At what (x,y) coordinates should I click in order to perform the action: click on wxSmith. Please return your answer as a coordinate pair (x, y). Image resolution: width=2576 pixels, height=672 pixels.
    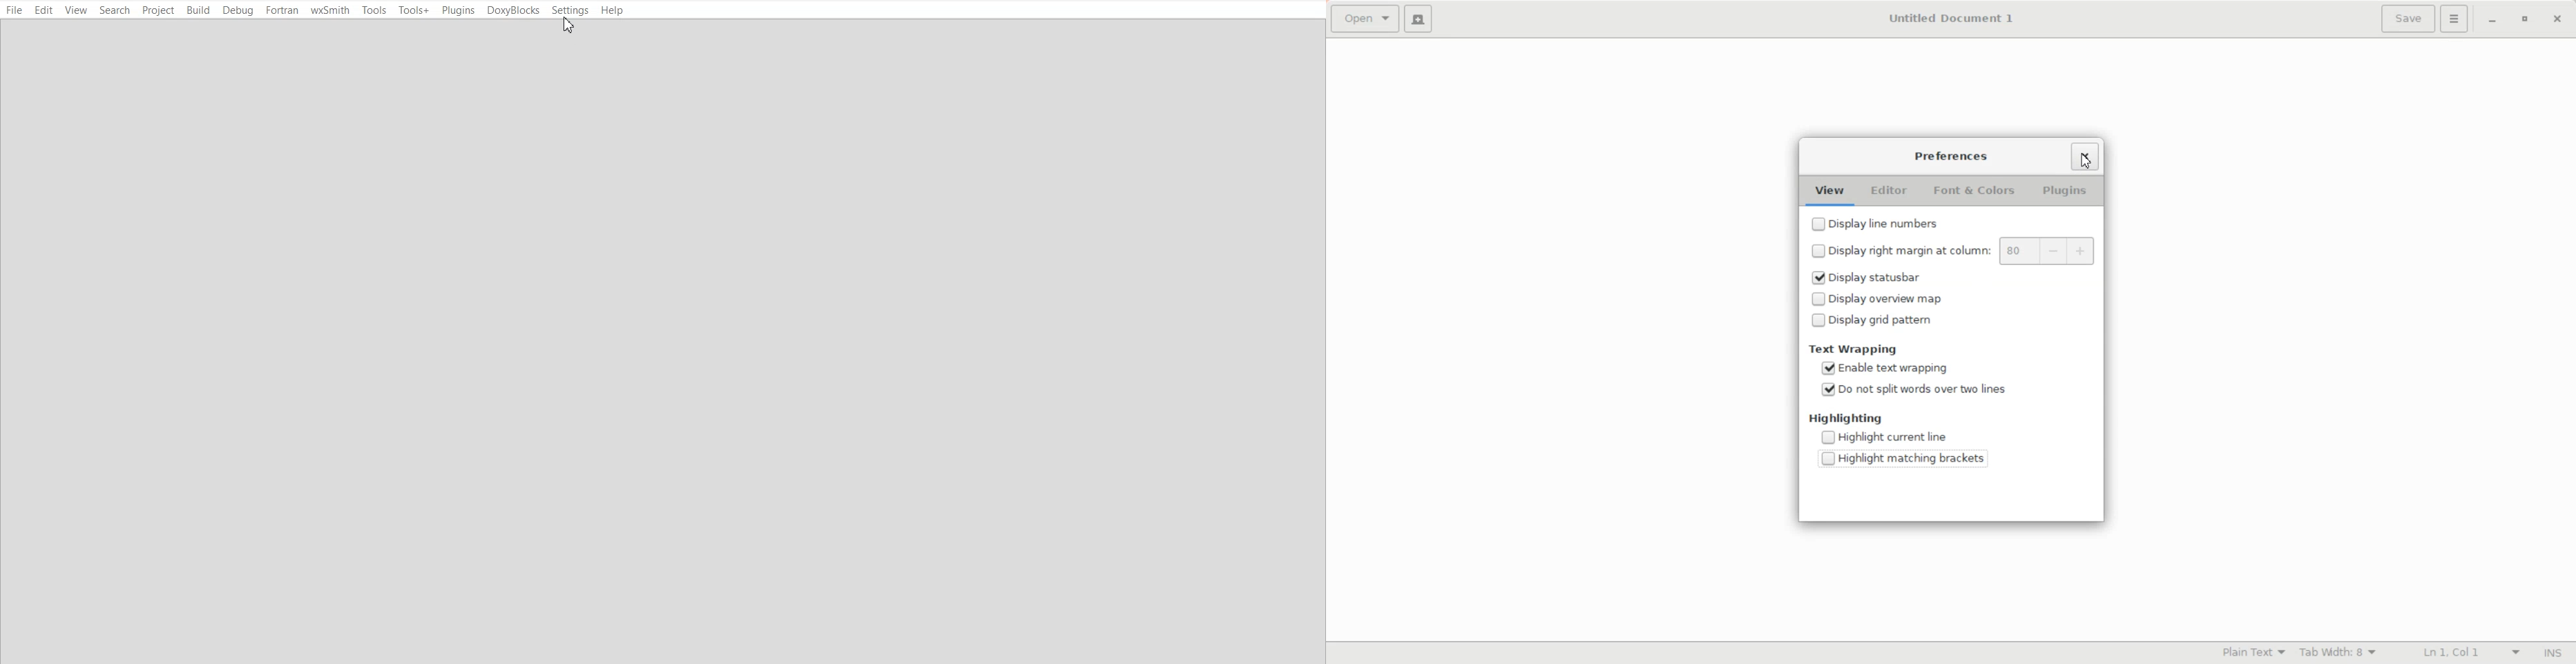
    Looking at the image, I should click on (329, 10).